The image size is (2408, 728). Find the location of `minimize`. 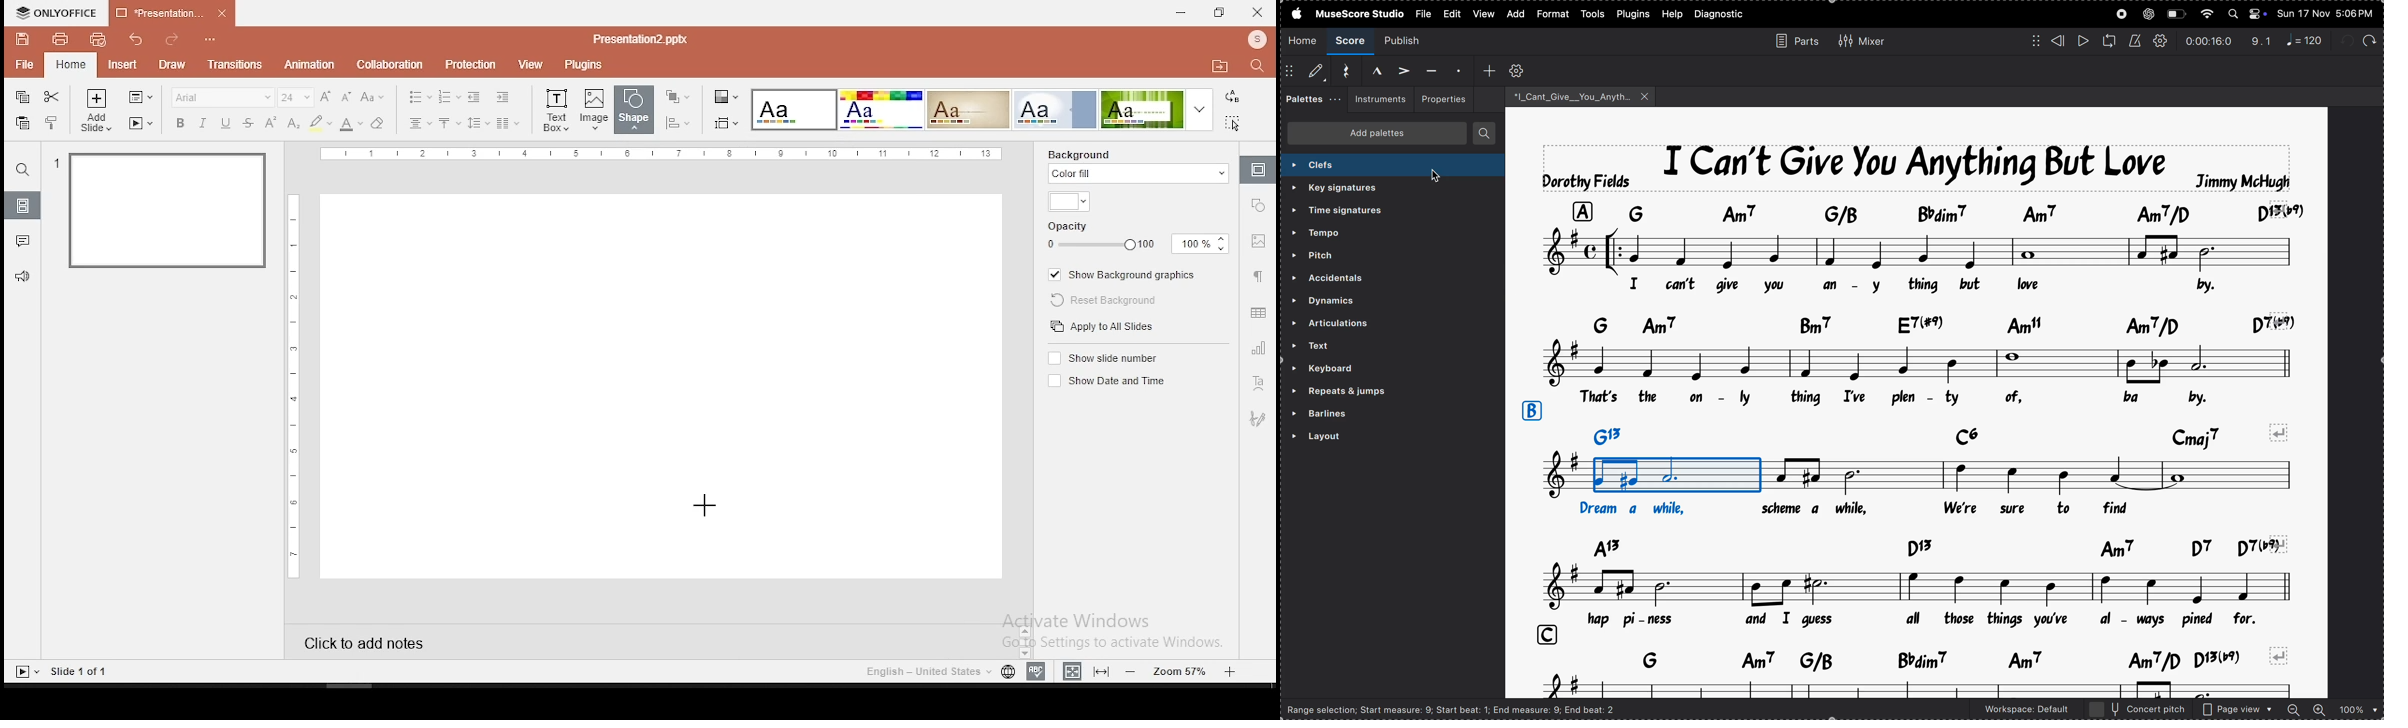

minimize is located at coordinates (1182, 14).